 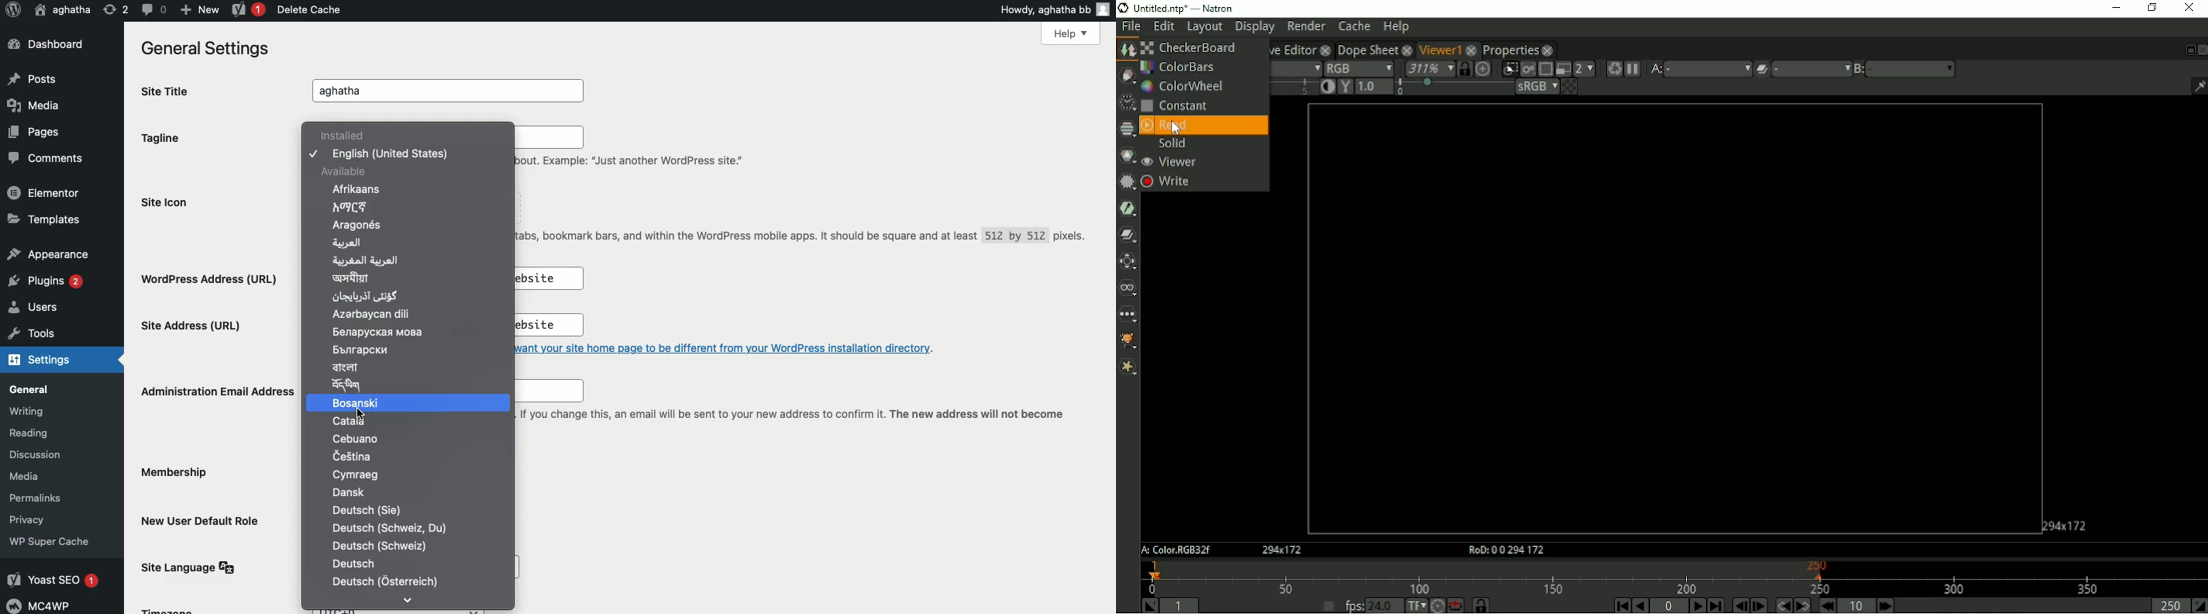 What do you see at coordinates (804, 241) in the screenshot?
I see `The Site Icon is what you see in browser tabs, bookmark bars, and within the WordPress mobile apps. It should be square and at least 512 by 512 pixels.` at bounding box center [804, 241].